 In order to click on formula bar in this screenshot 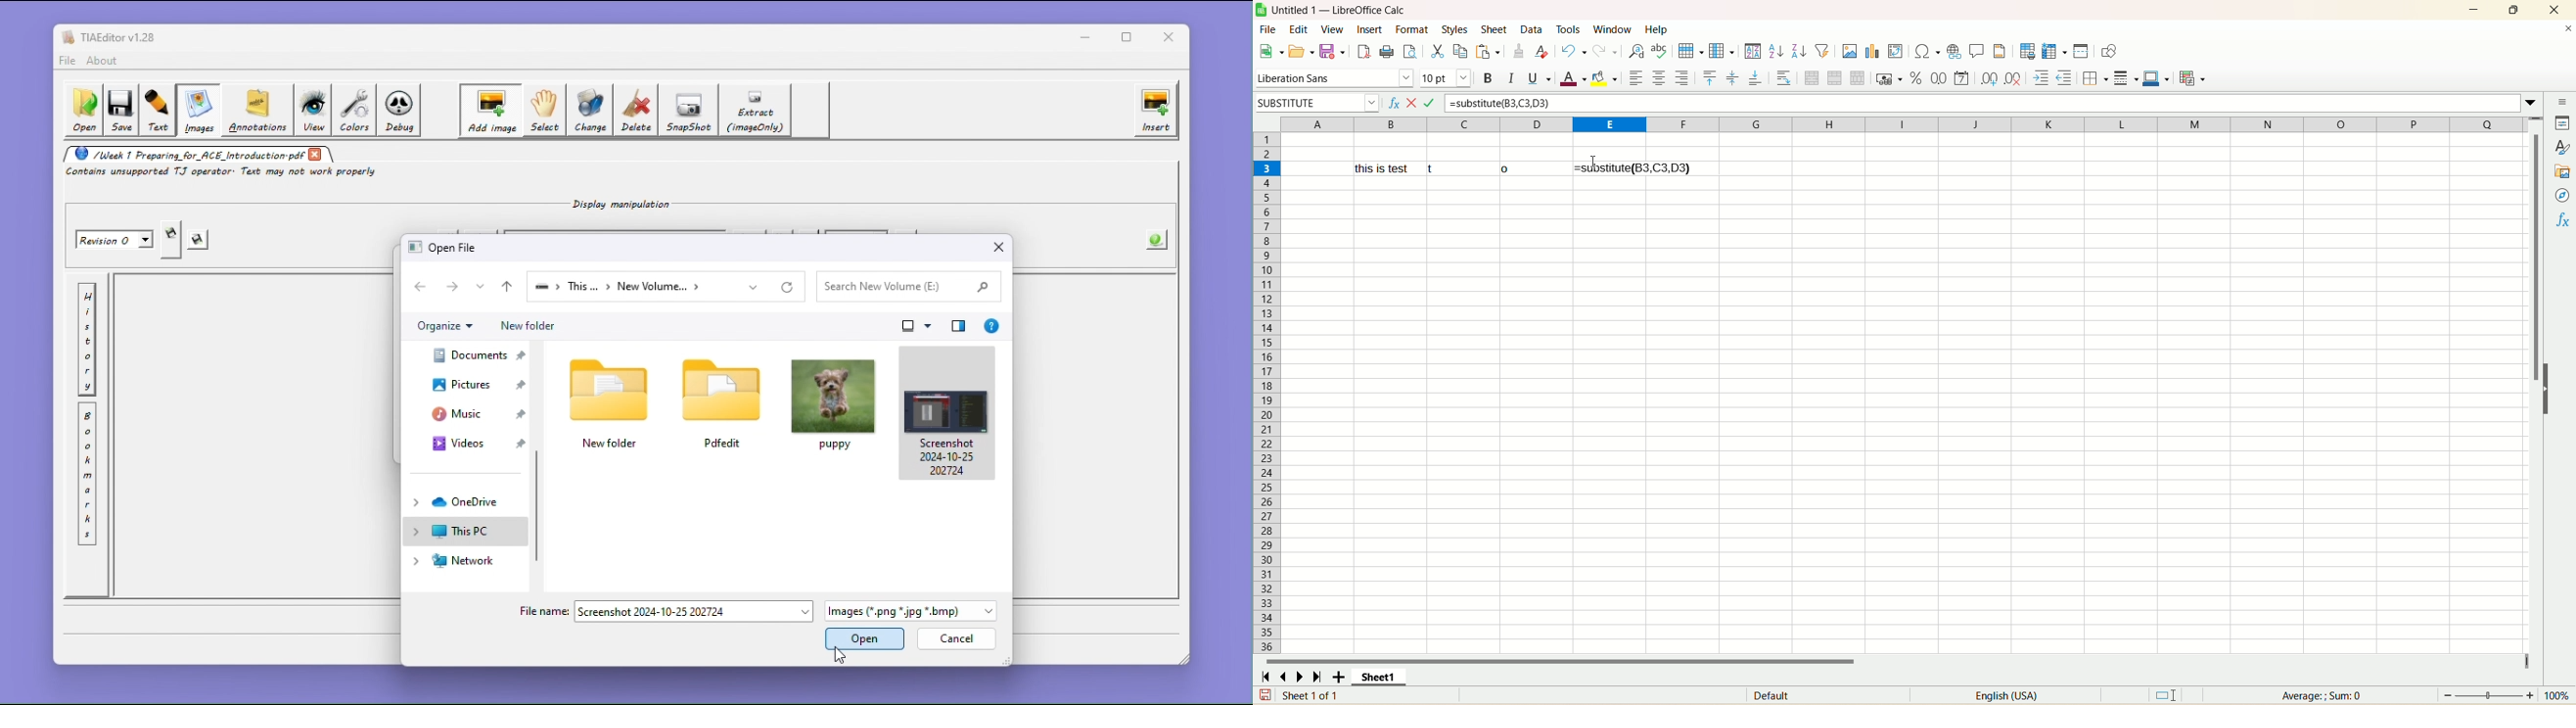, I will do `click(1980, 103)`.